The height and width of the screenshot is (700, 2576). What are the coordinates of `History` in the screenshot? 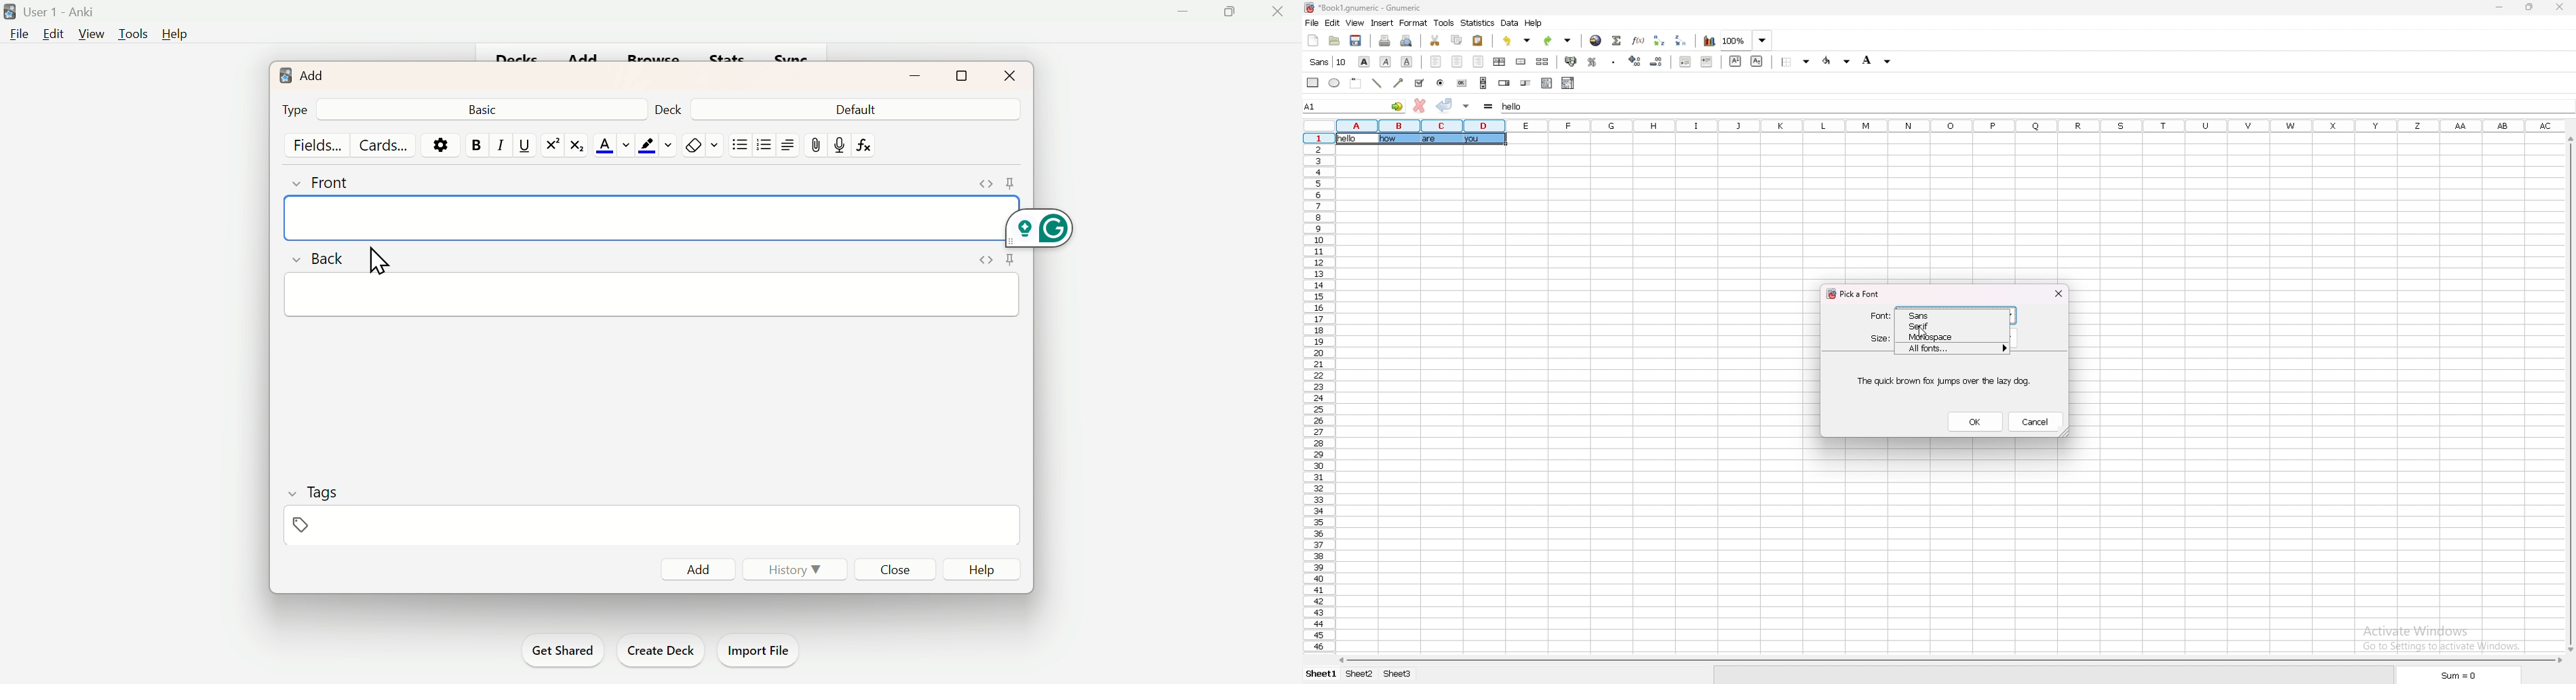 It's located at (796, 570).